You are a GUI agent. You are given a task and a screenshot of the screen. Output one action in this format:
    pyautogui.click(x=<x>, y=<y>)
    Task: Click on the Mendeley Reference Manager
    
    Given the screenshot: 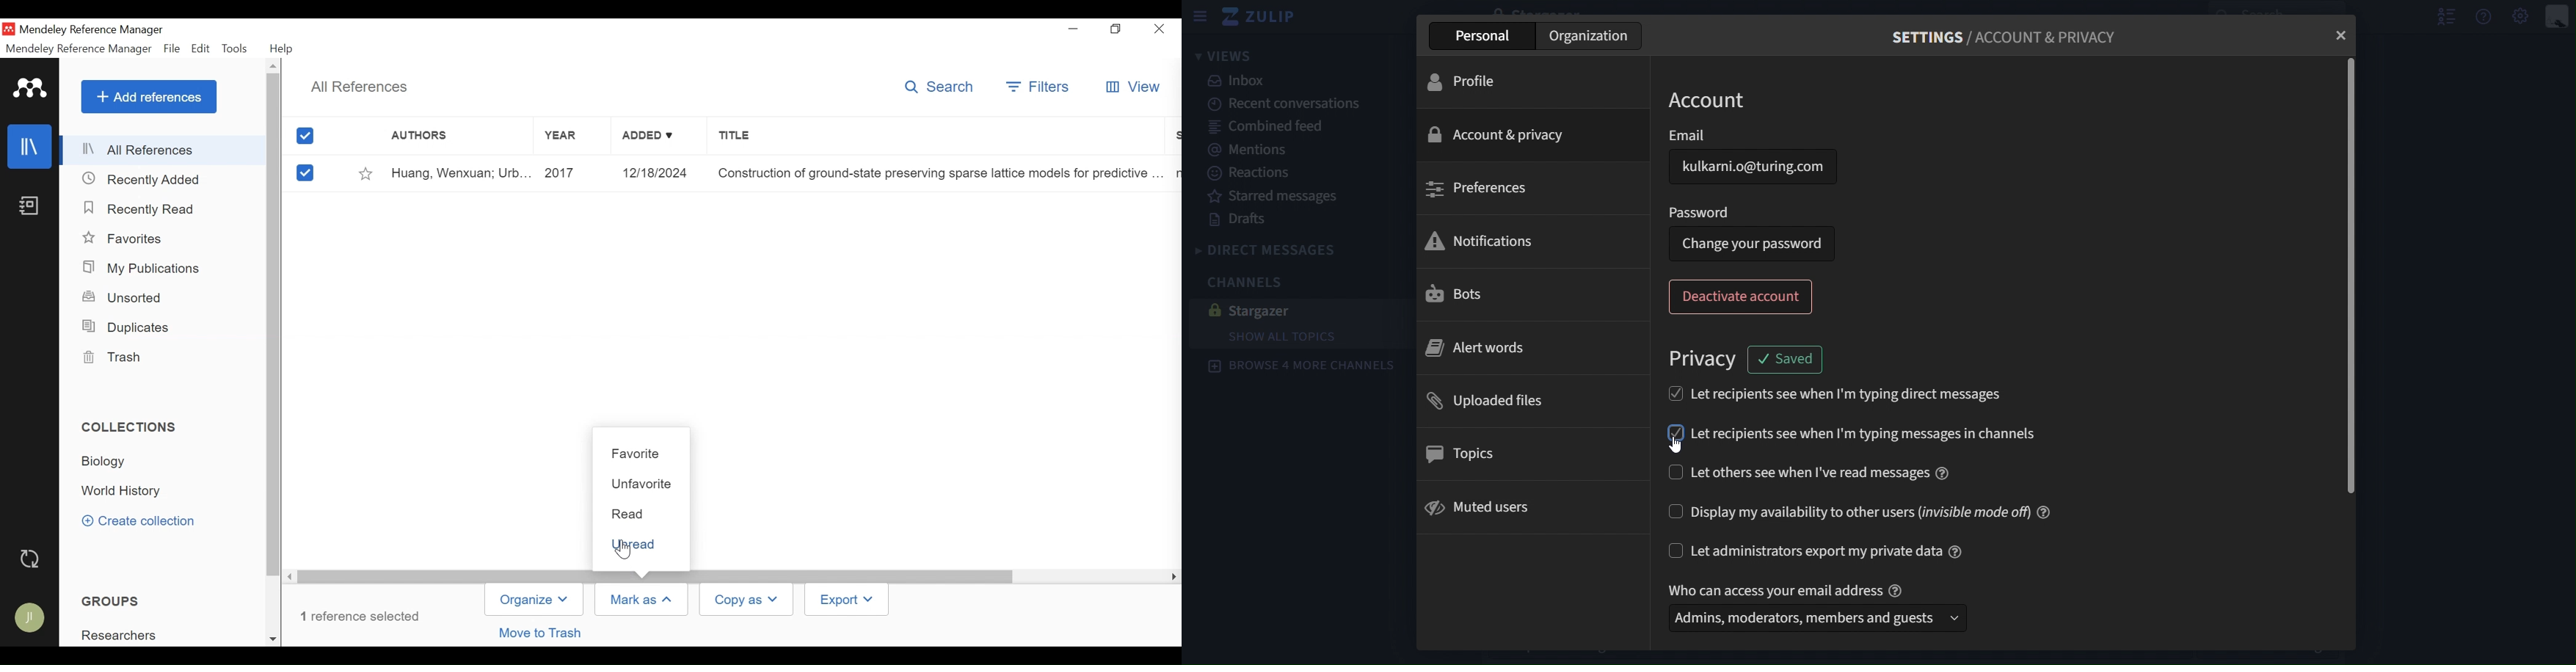 What is the action you would take?
    pyautogui.click(x=97, y=30)
    